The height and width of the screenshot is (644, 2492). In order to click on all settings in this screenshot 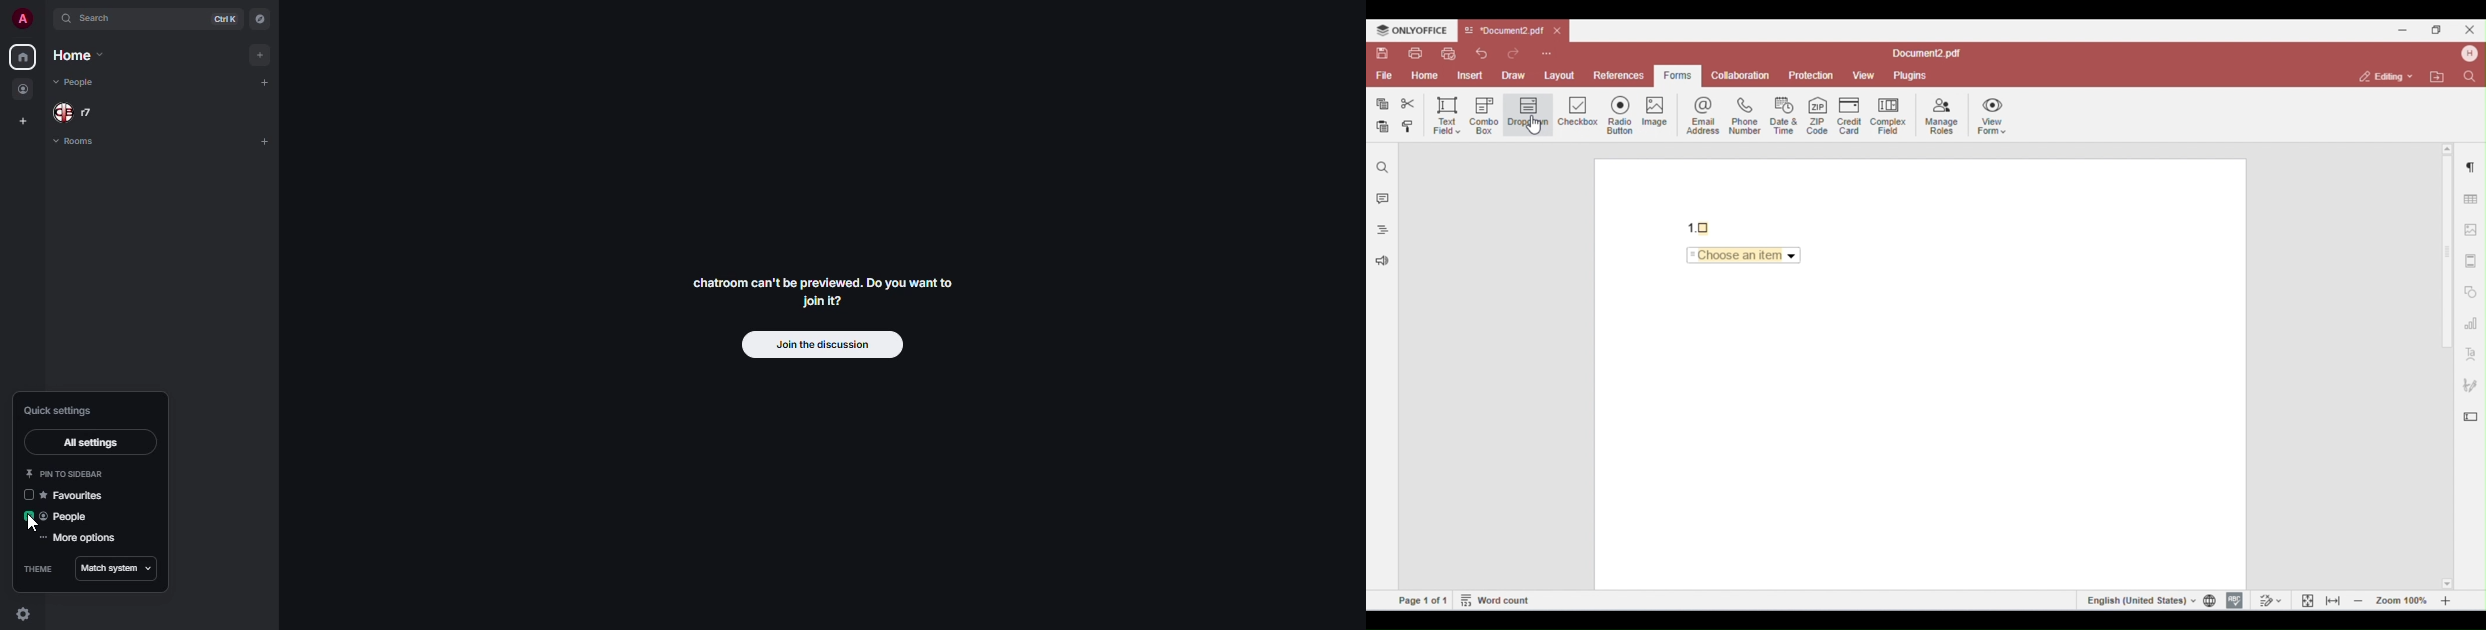, I will do `click(88, 444)`.